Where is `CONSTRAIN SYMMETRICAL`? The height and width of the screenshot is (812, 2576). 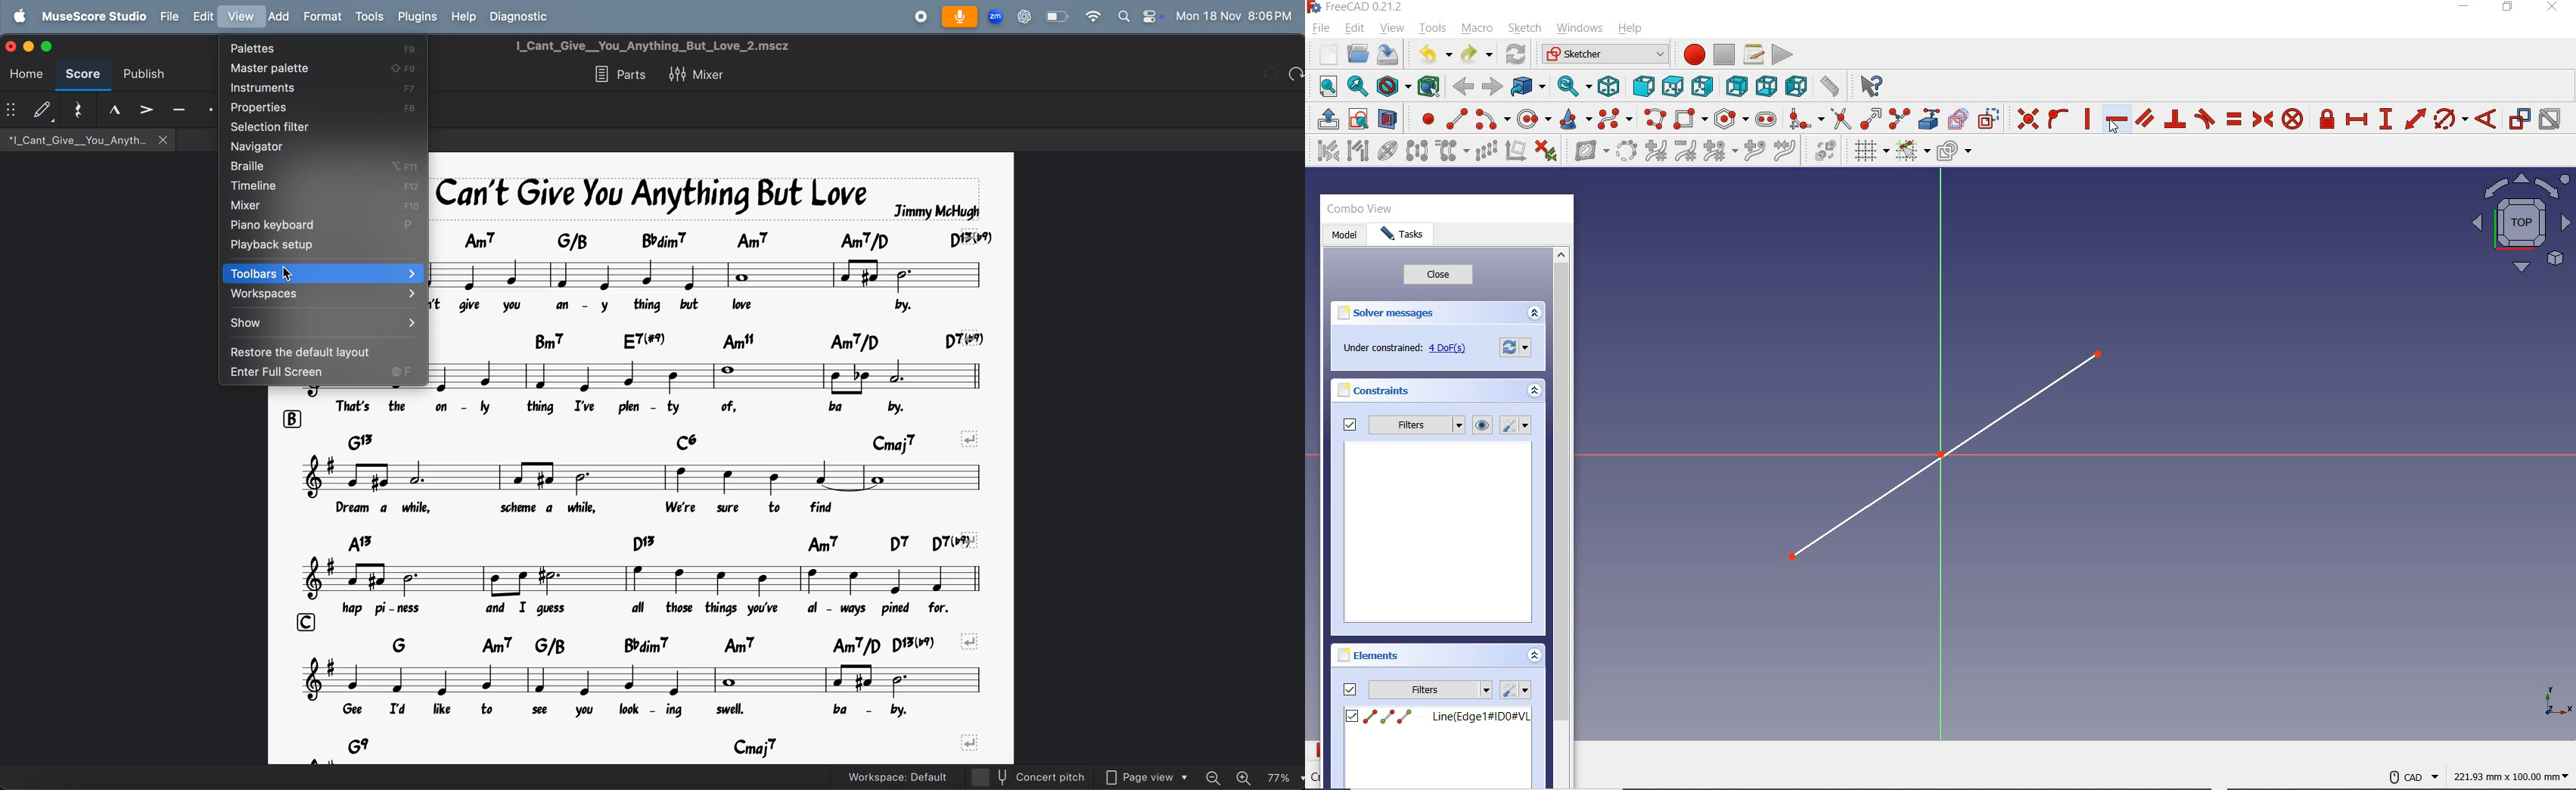 CONSTRAIN SYMMETRICAL is located at coordinates (2261, 119).